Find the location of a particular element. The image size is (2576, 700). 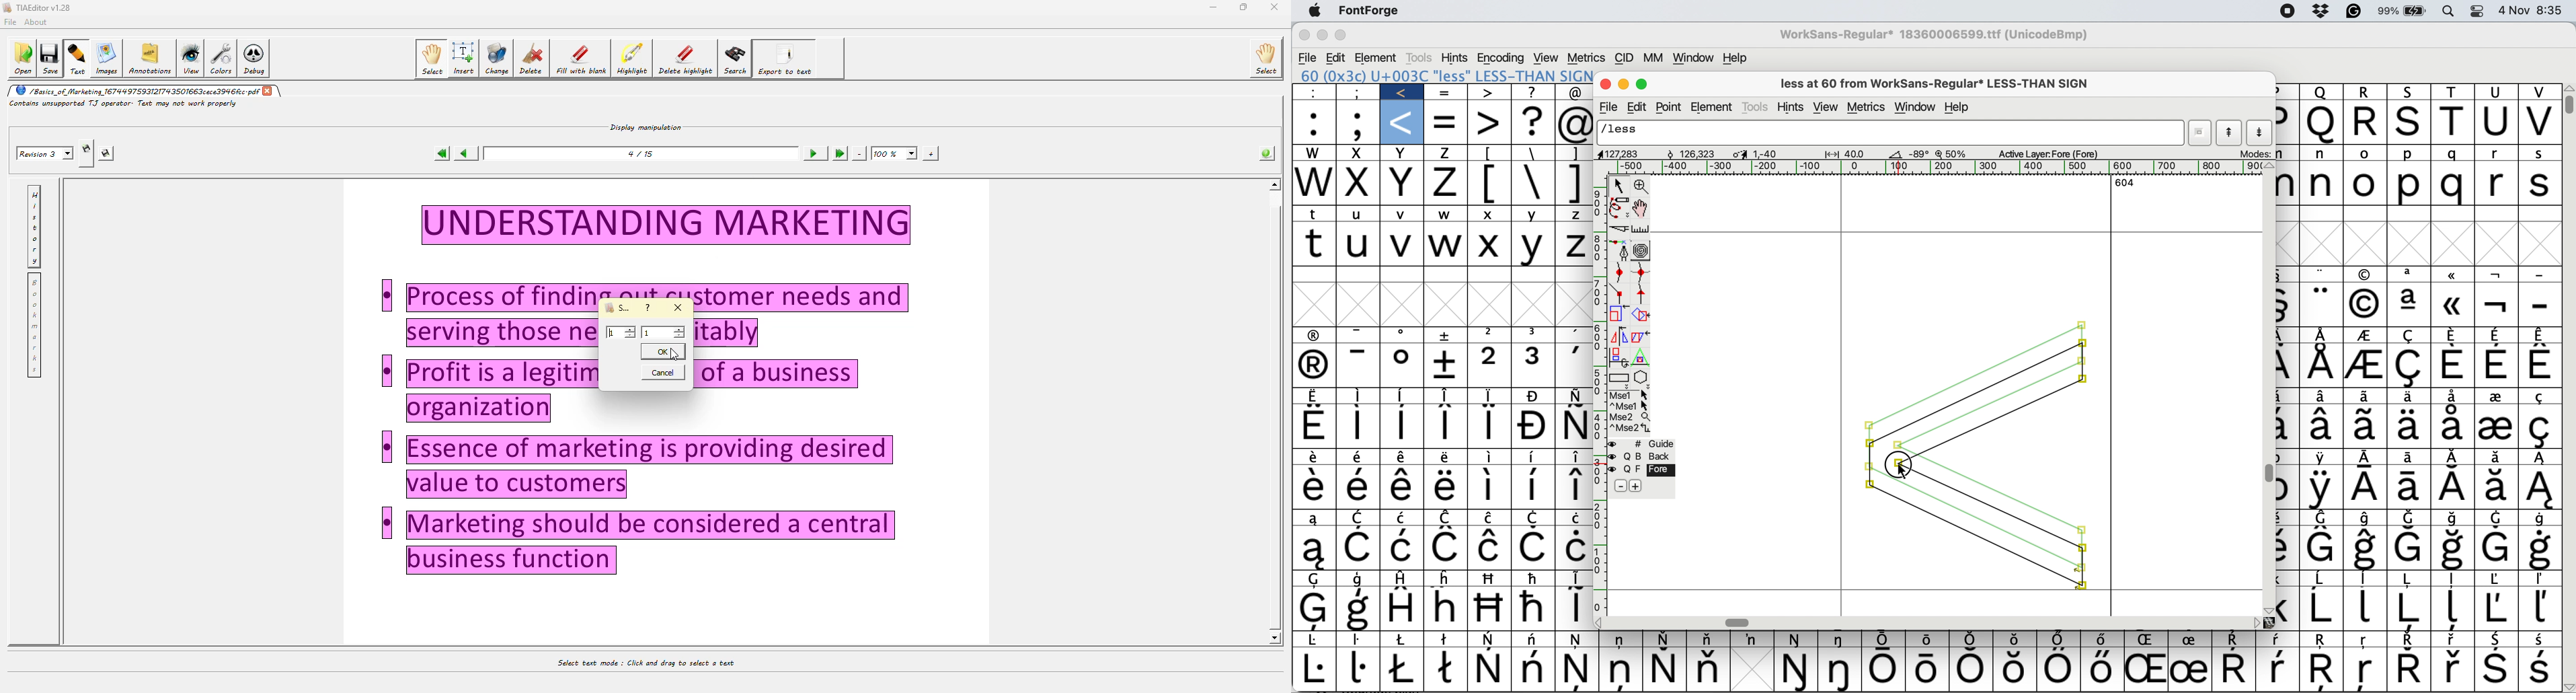

Symbol is located at coordinates (2288, 366).